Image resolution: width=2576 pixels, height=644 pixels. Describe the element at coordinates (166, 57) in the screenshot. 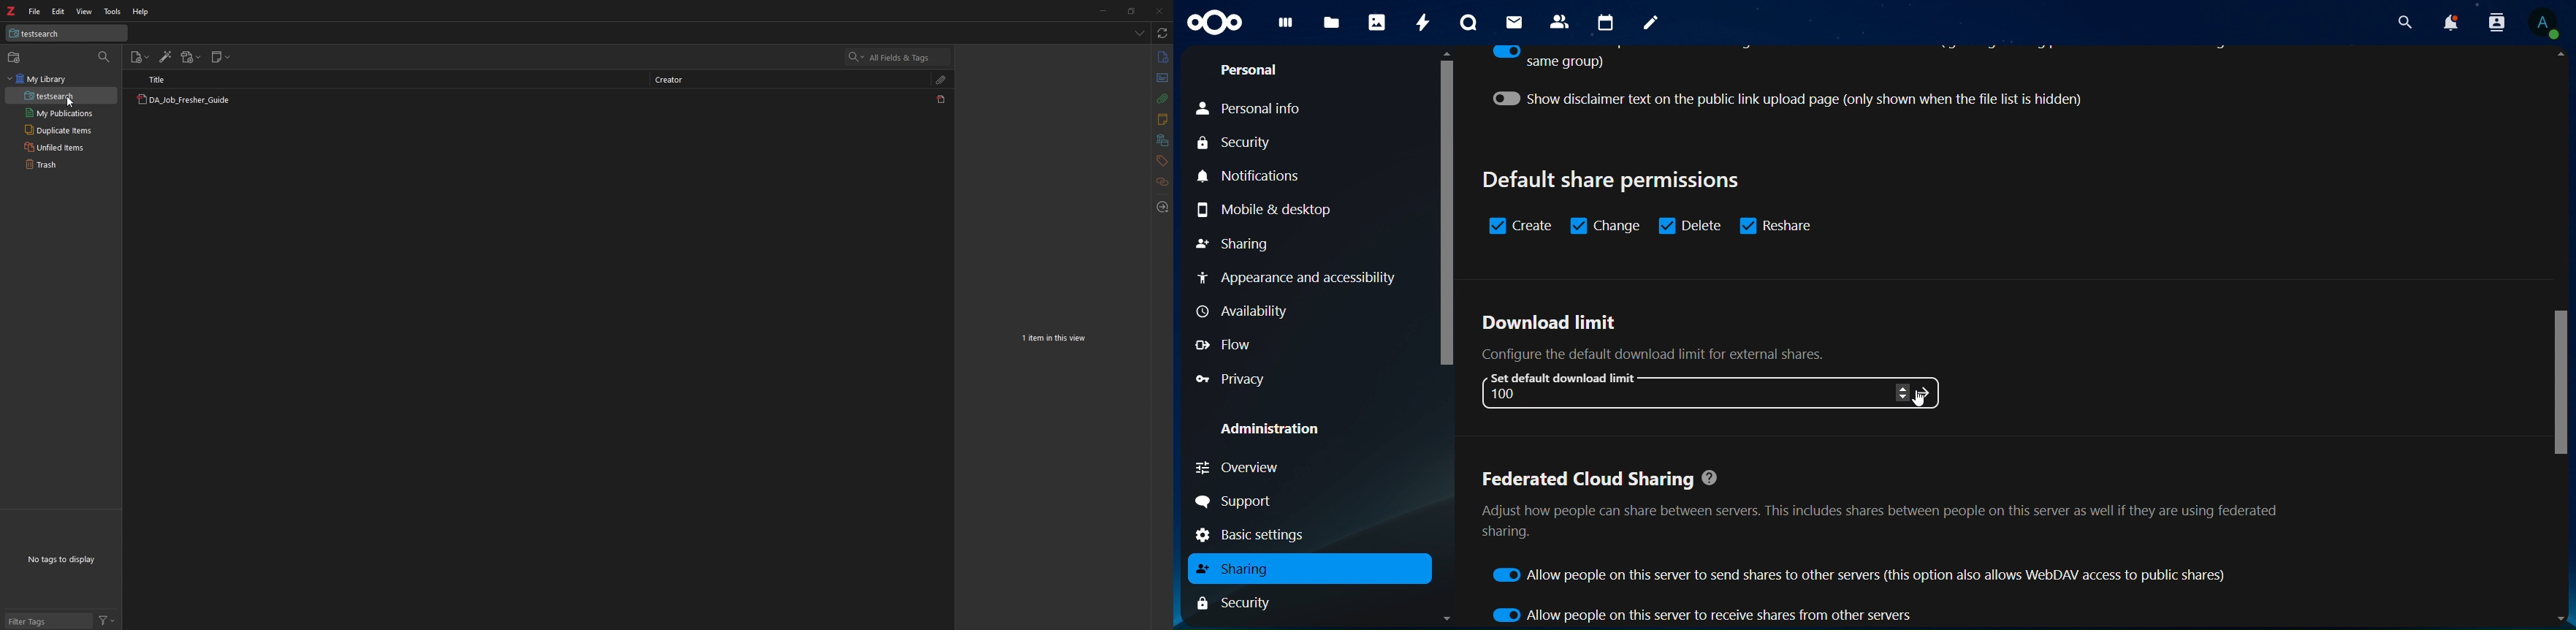

I see `add items by identifier` at that location.